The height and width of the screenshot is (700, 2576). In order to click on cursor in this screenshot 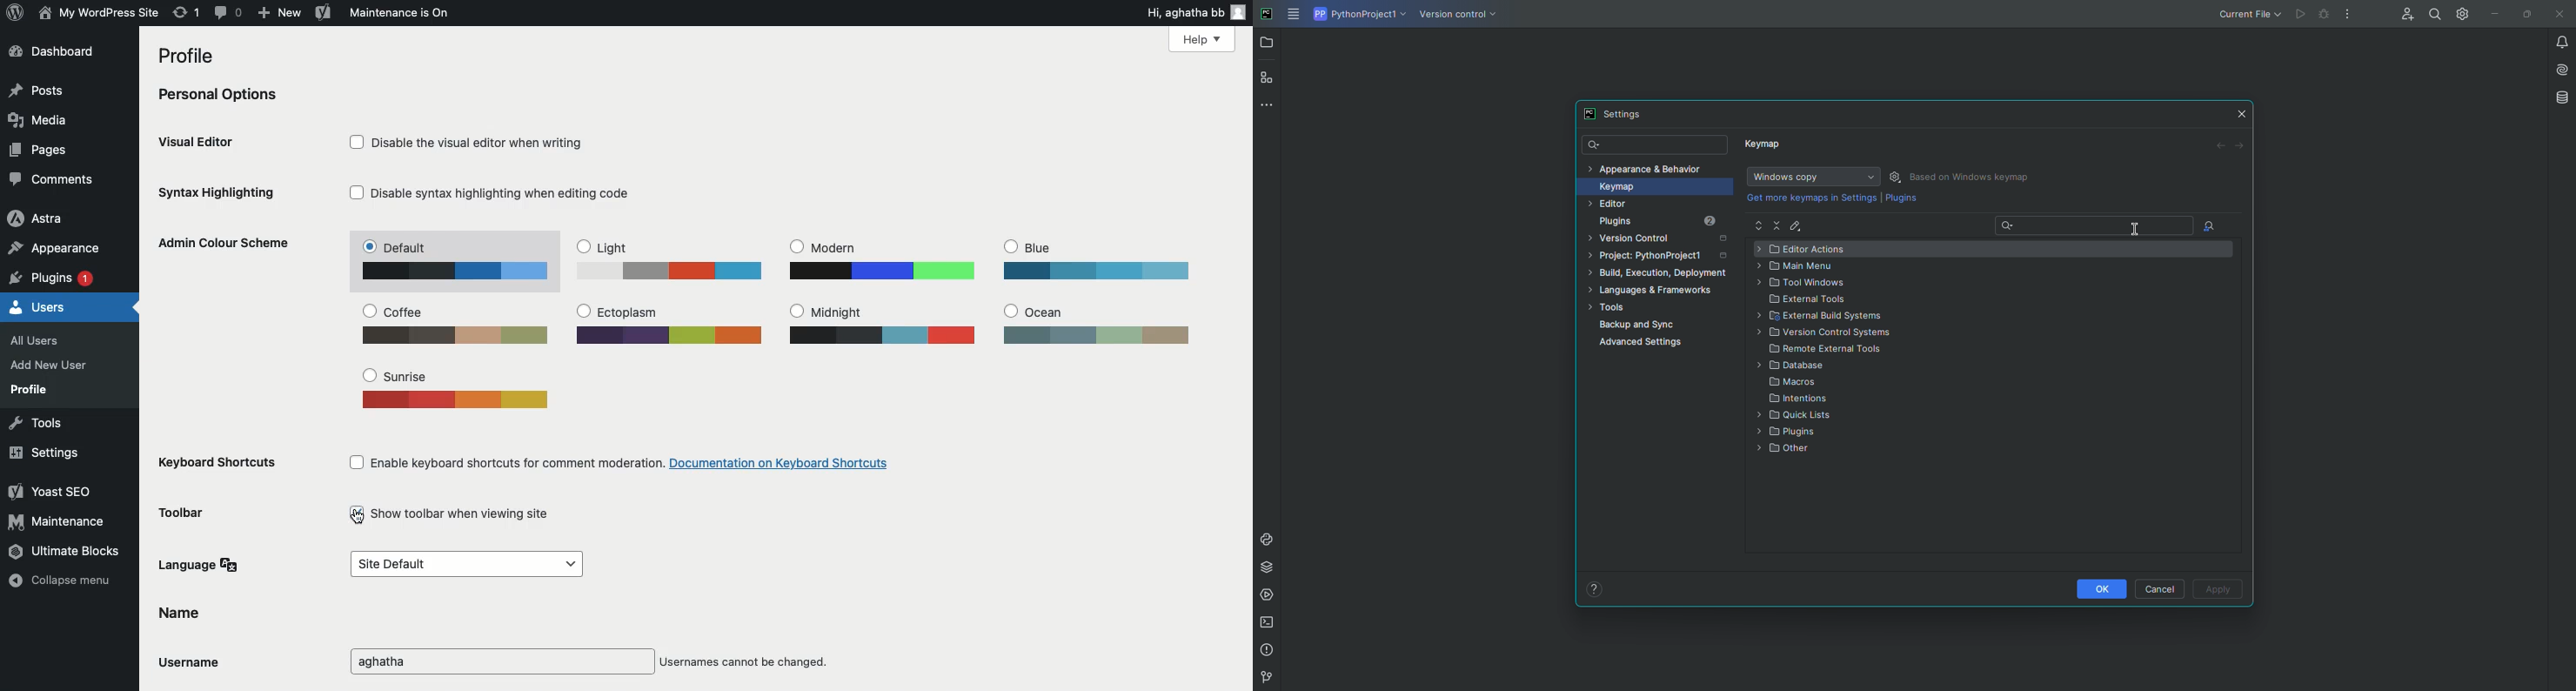, I will do `click(359, 516)`.